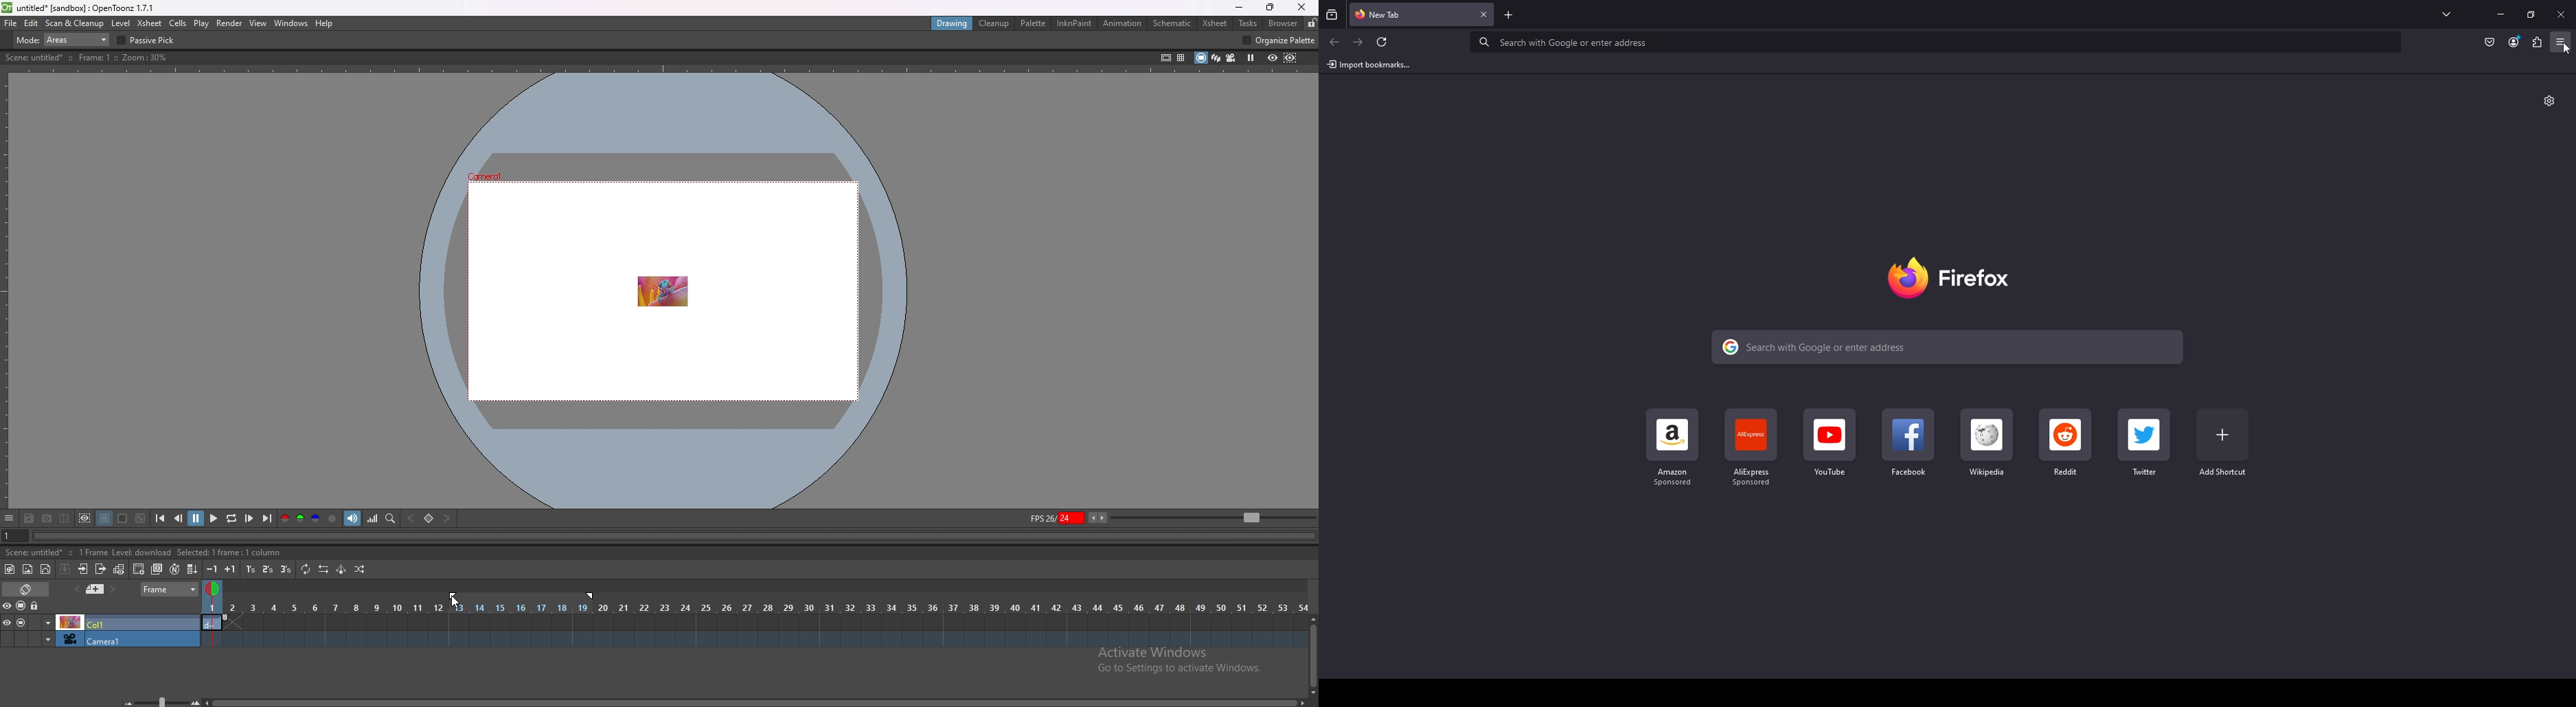  Describe the element at coordinates (10, 519) in the screenshot. I see `options` at that location.